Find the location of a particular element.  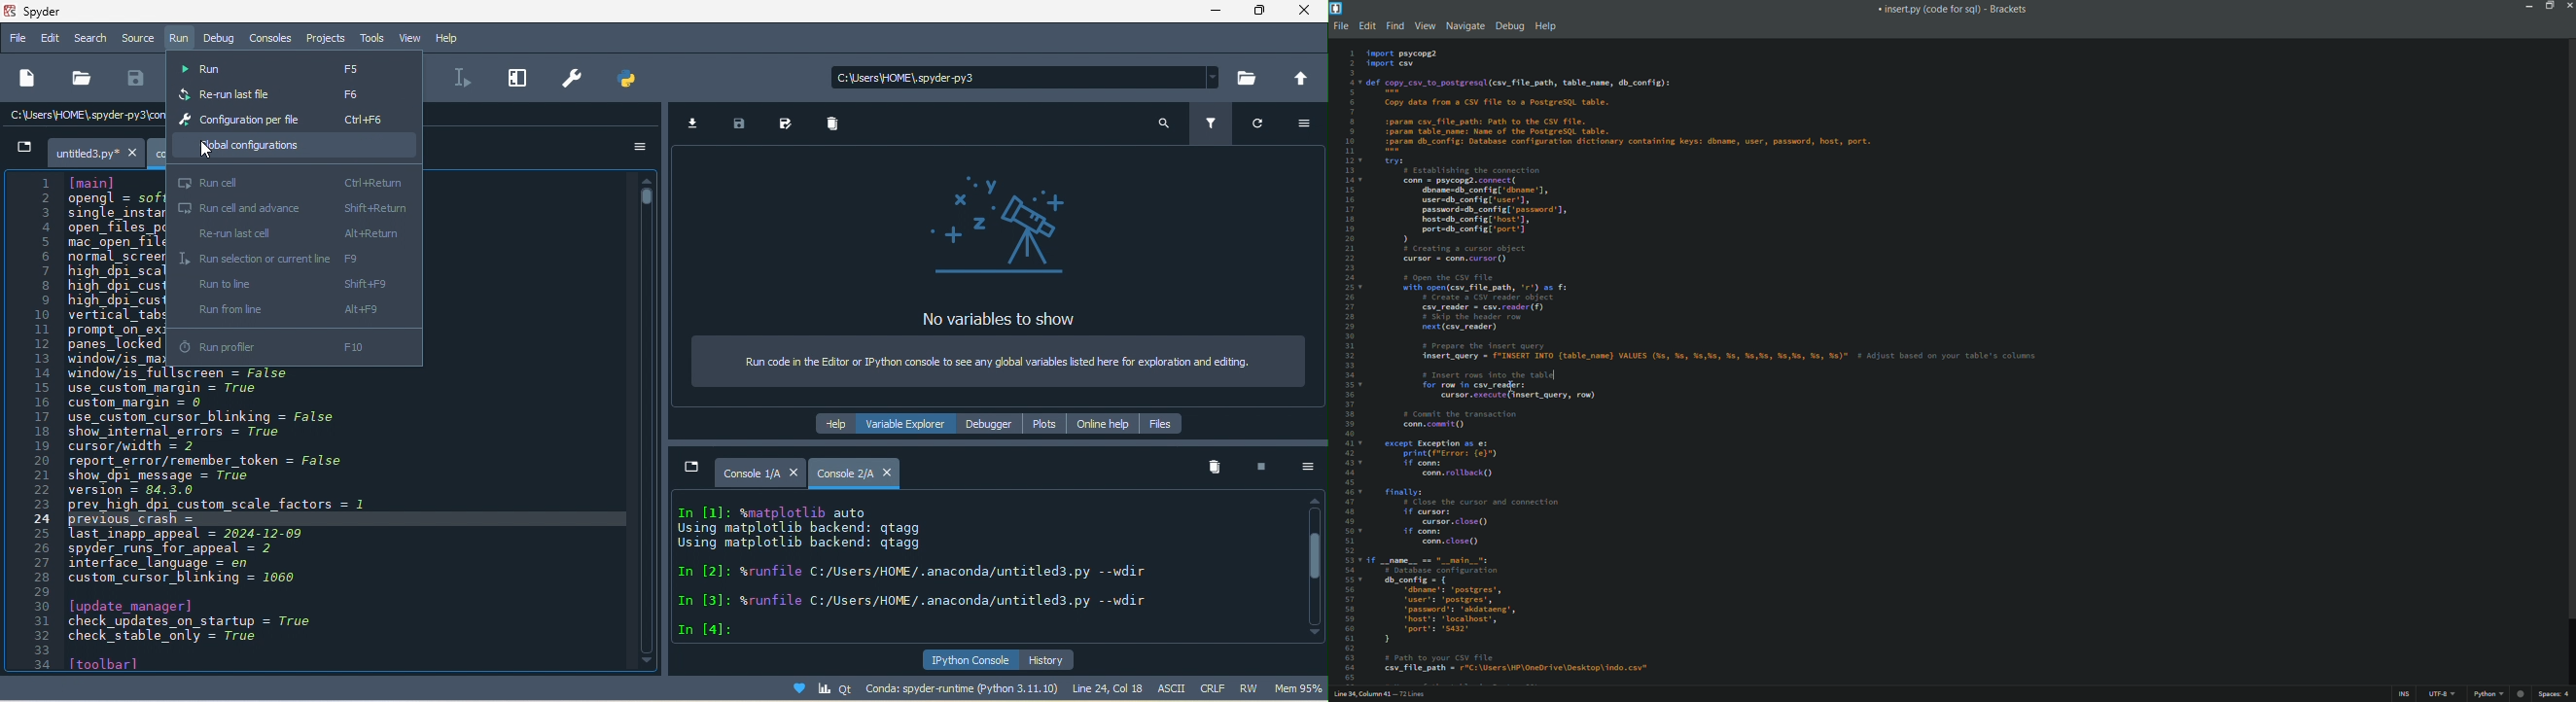

maximize is located at coordinates (2551, 6).